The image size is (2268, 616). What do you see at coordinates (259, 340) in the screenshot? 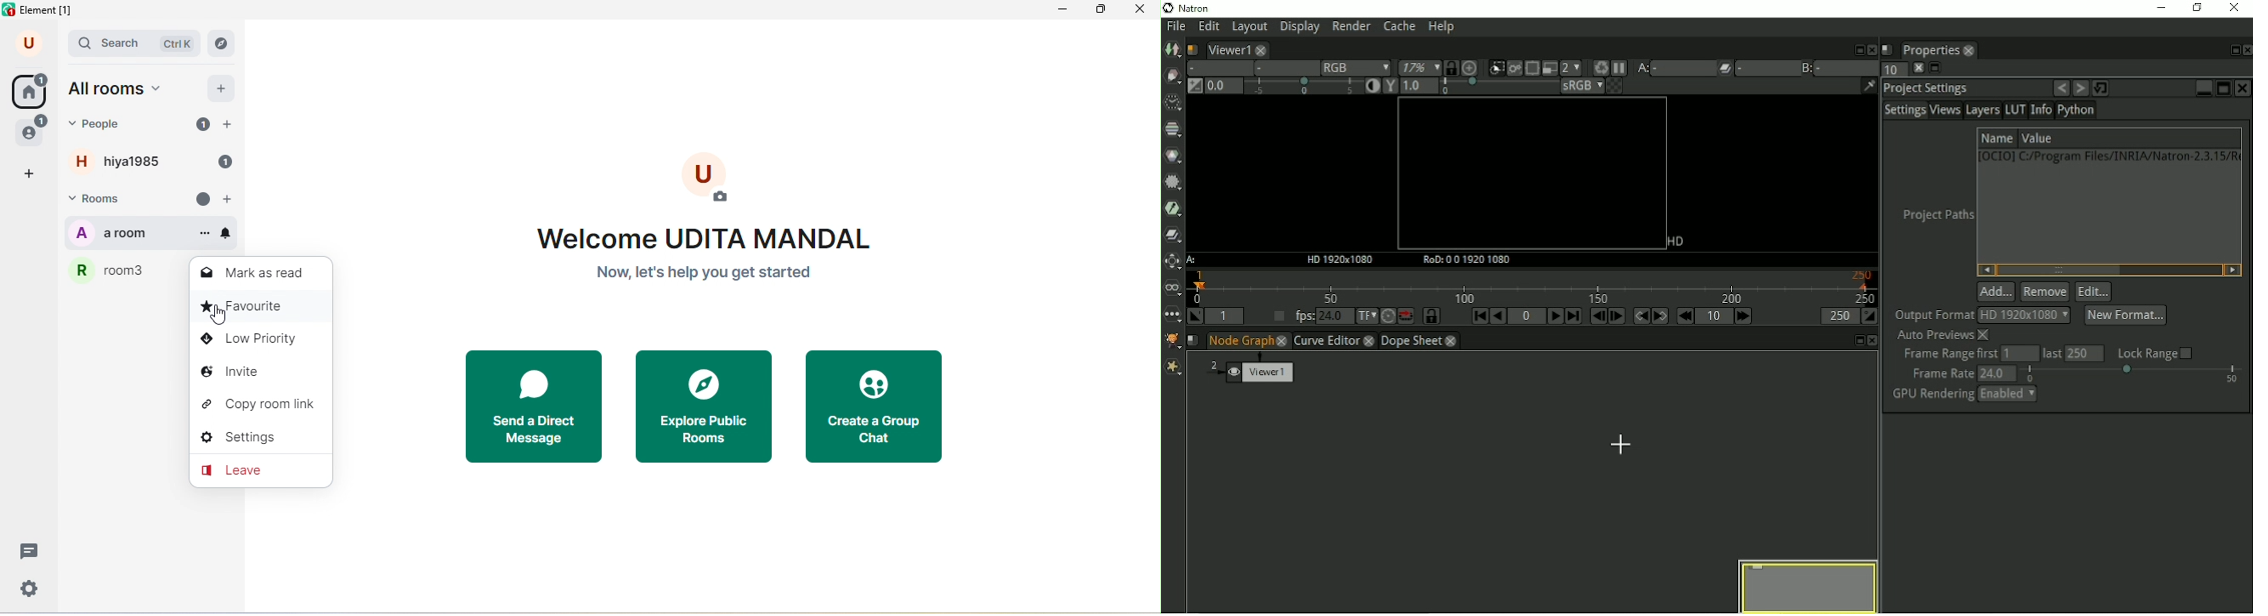
I see `low priority` at bounding box center [259, 340].